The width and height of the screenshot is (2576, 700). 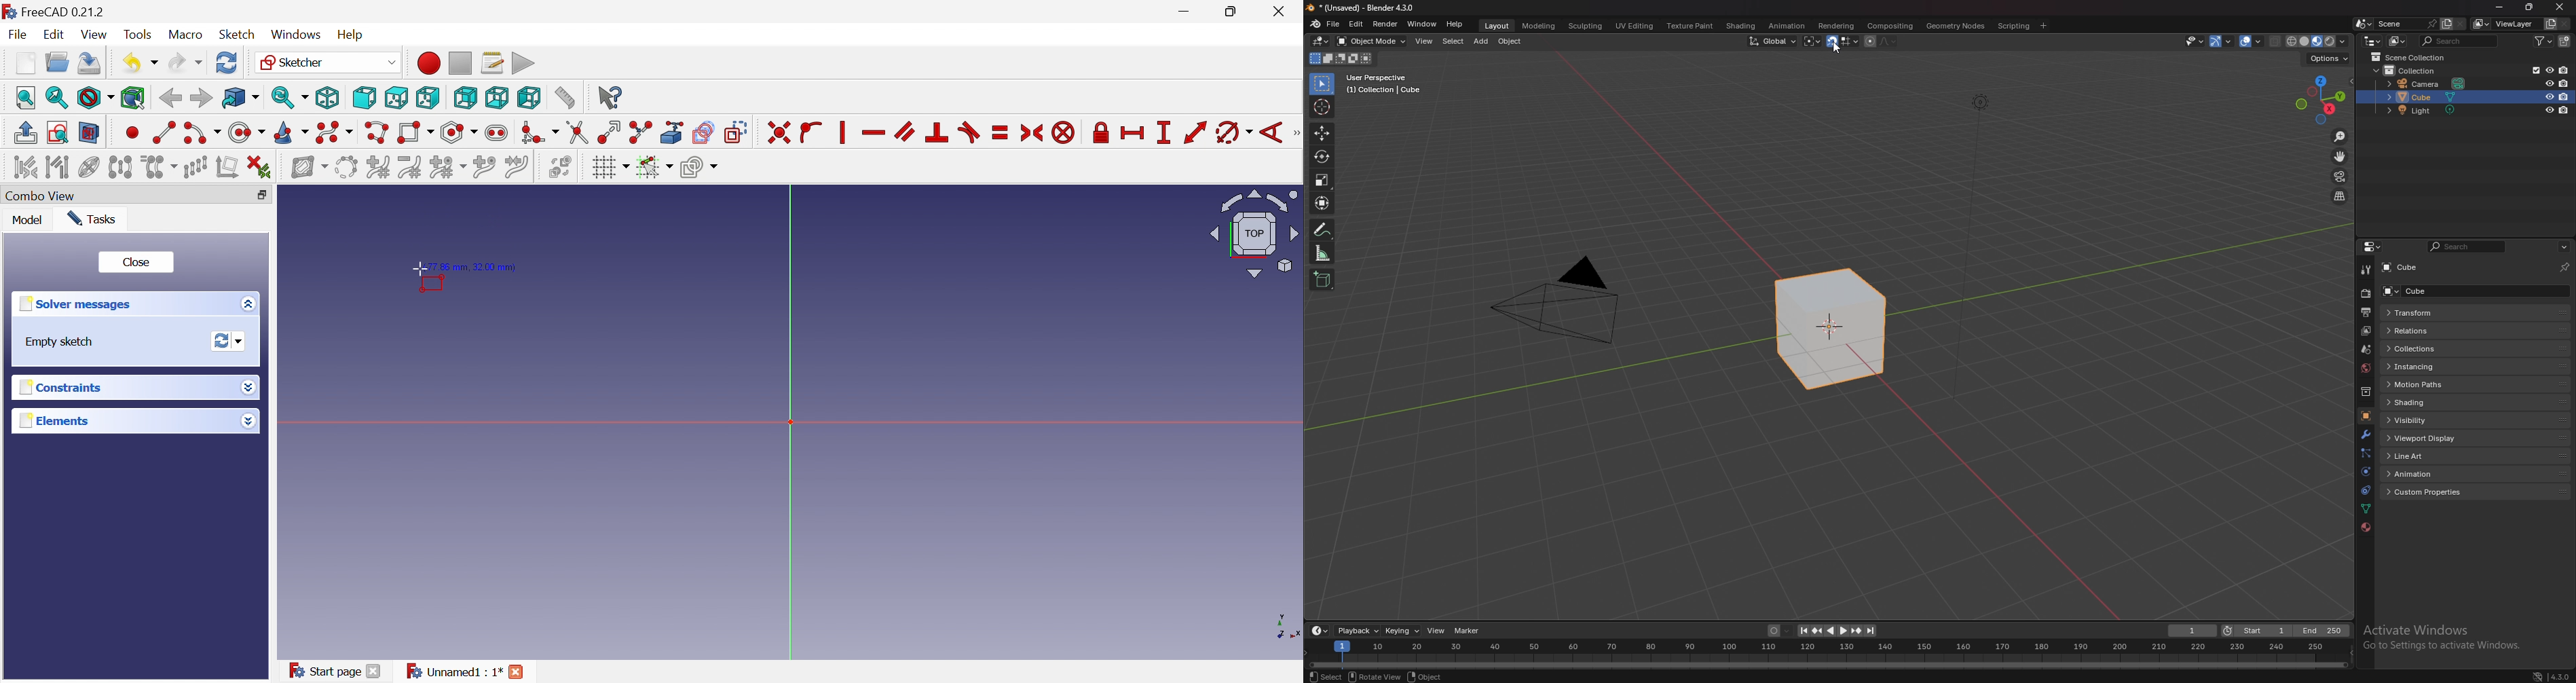 What do you see at coordinates (1323, 202) in the screenshot?
I see `transform` at bounding box center [1323, 202].